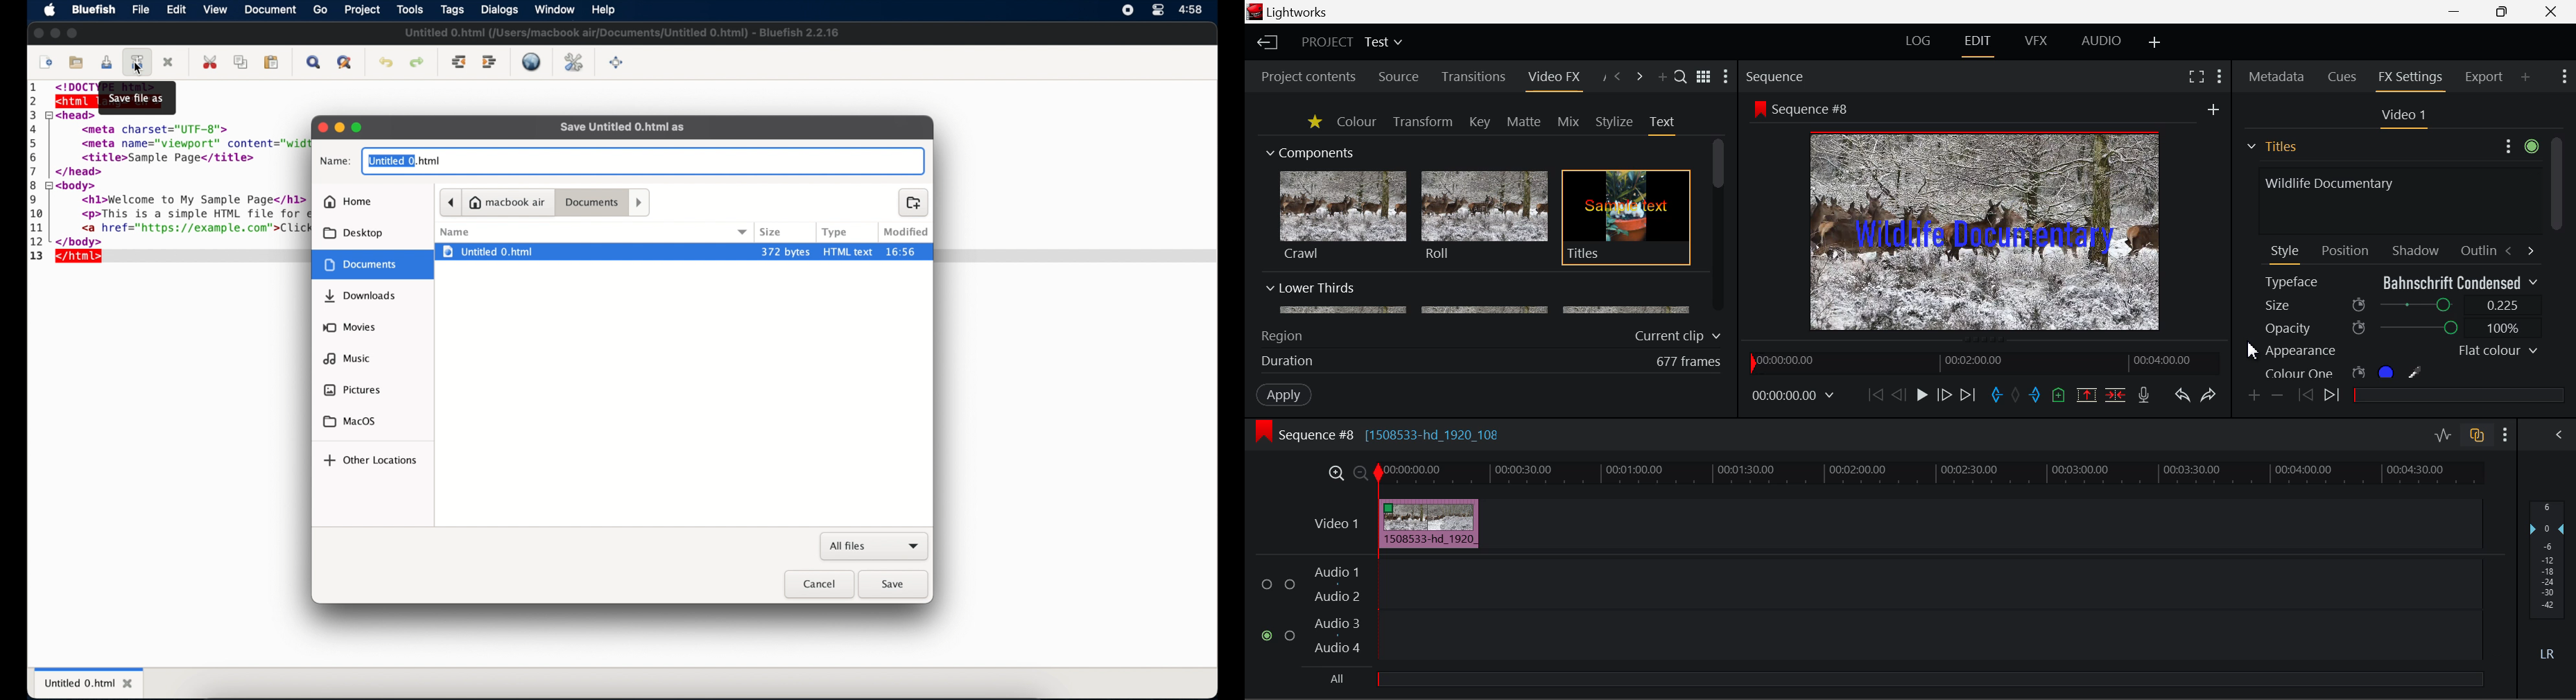  What do you see at coordinates (499, 10) in the screenshot?
I see `dialogs` at bounding box center [499, 10].